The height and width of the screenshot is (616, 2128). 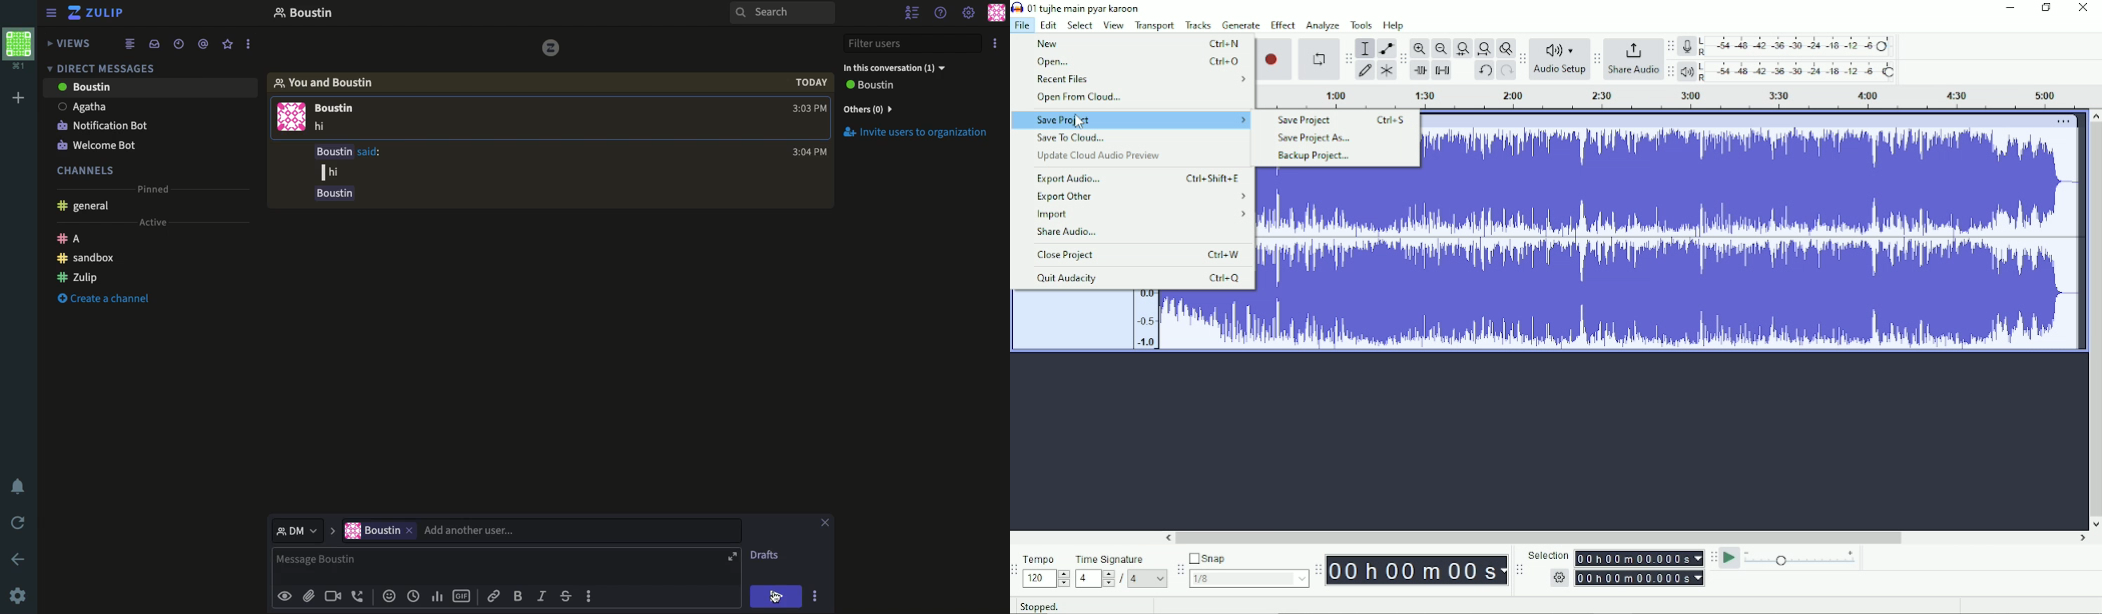 What do you see at coordinates (20, 524) in the screenshot?
I see `Refresh` at bounding box center [20, 524].